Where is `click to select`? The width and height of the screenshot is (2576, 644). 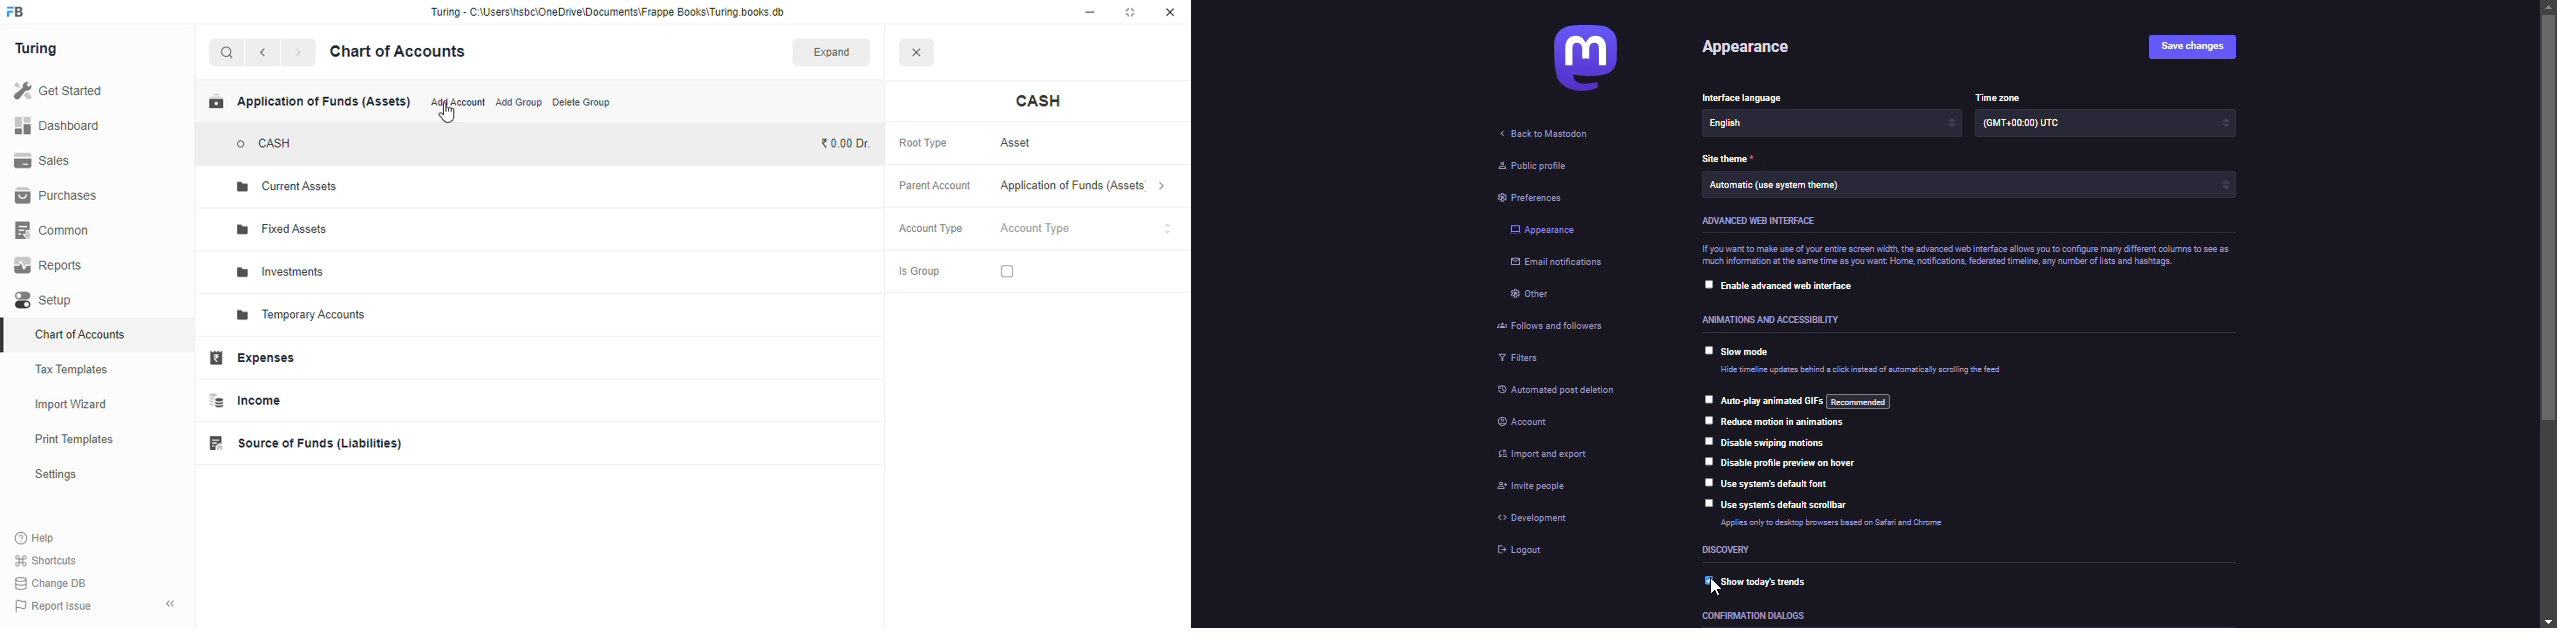
click to select is located at coordinates (1709, 419).